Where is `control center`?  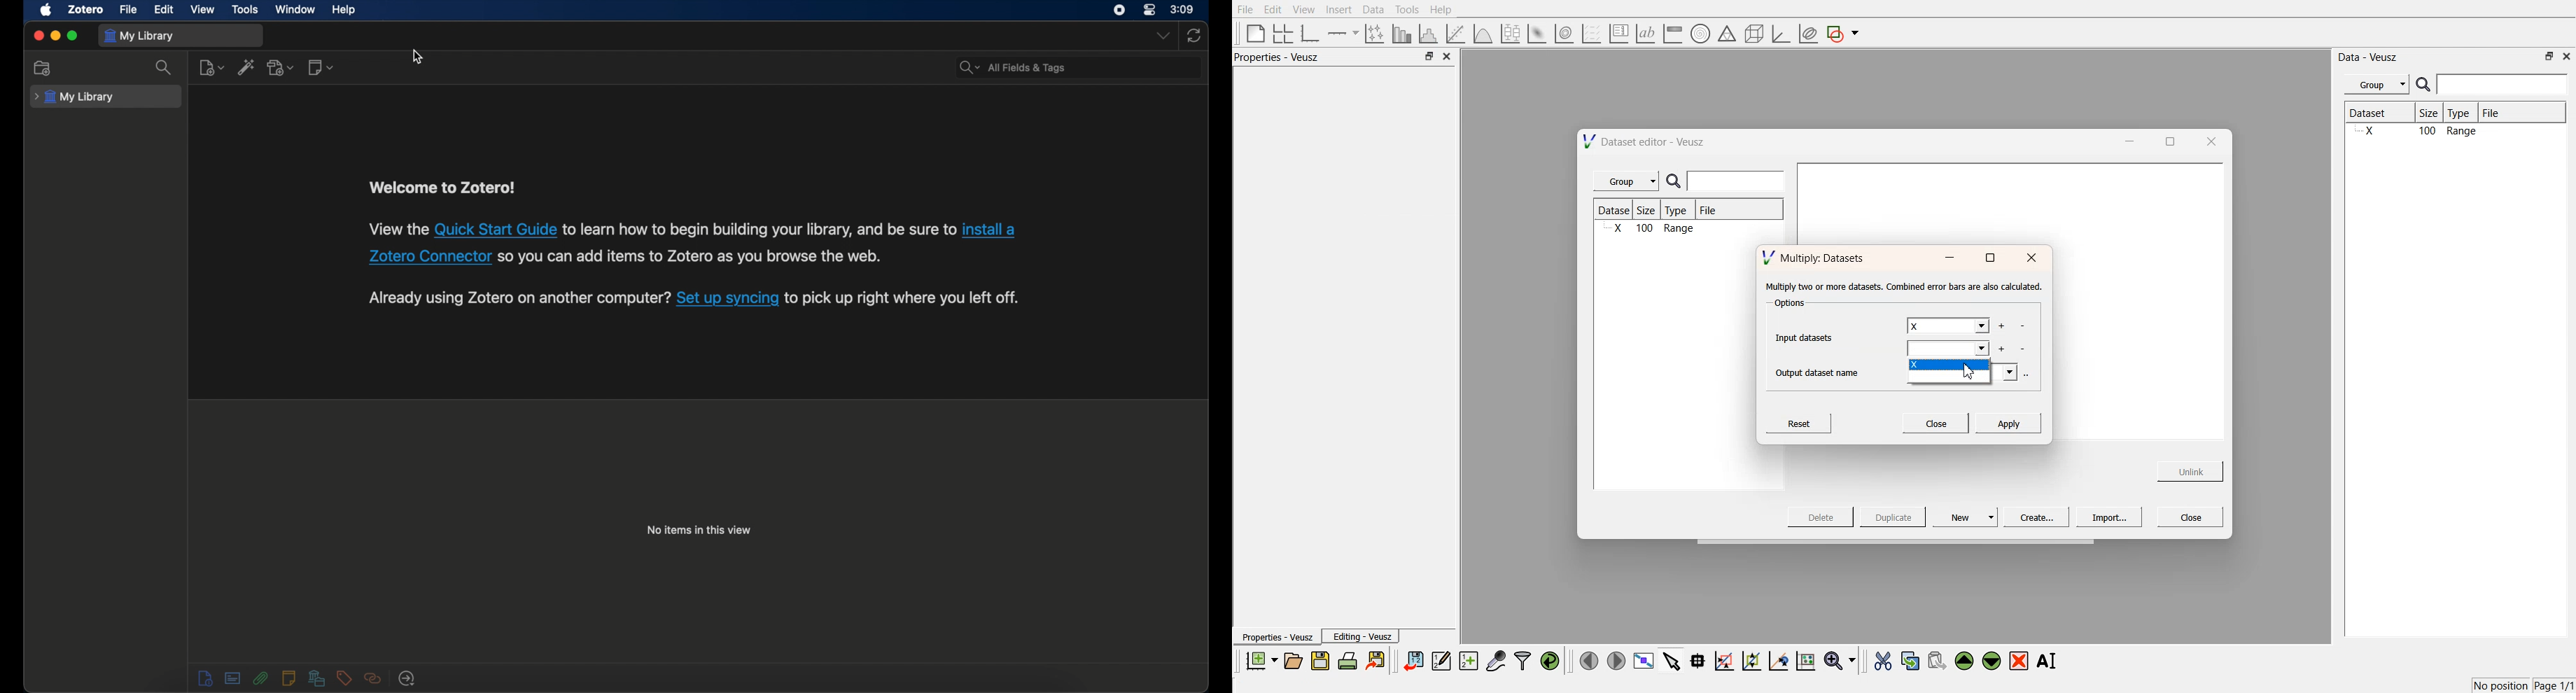
control center is located at coordinates (1150, 10).